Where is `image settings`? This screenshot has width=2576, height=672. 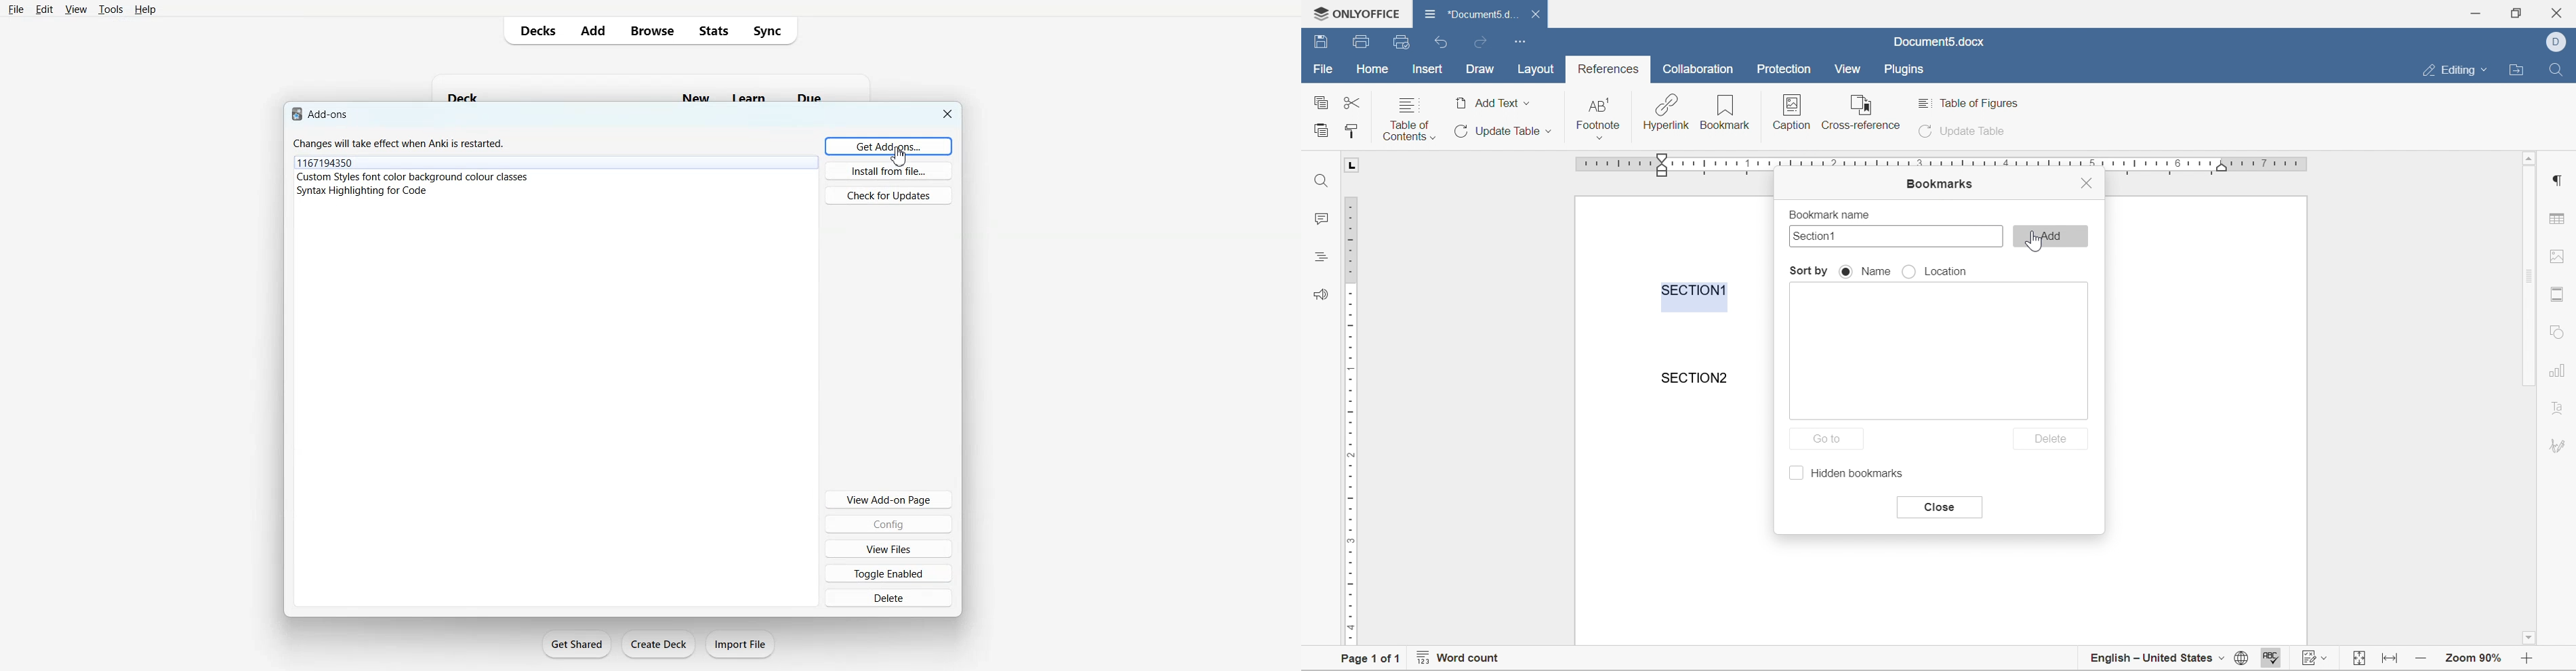
image settings is located at coordinates (2555, 256).